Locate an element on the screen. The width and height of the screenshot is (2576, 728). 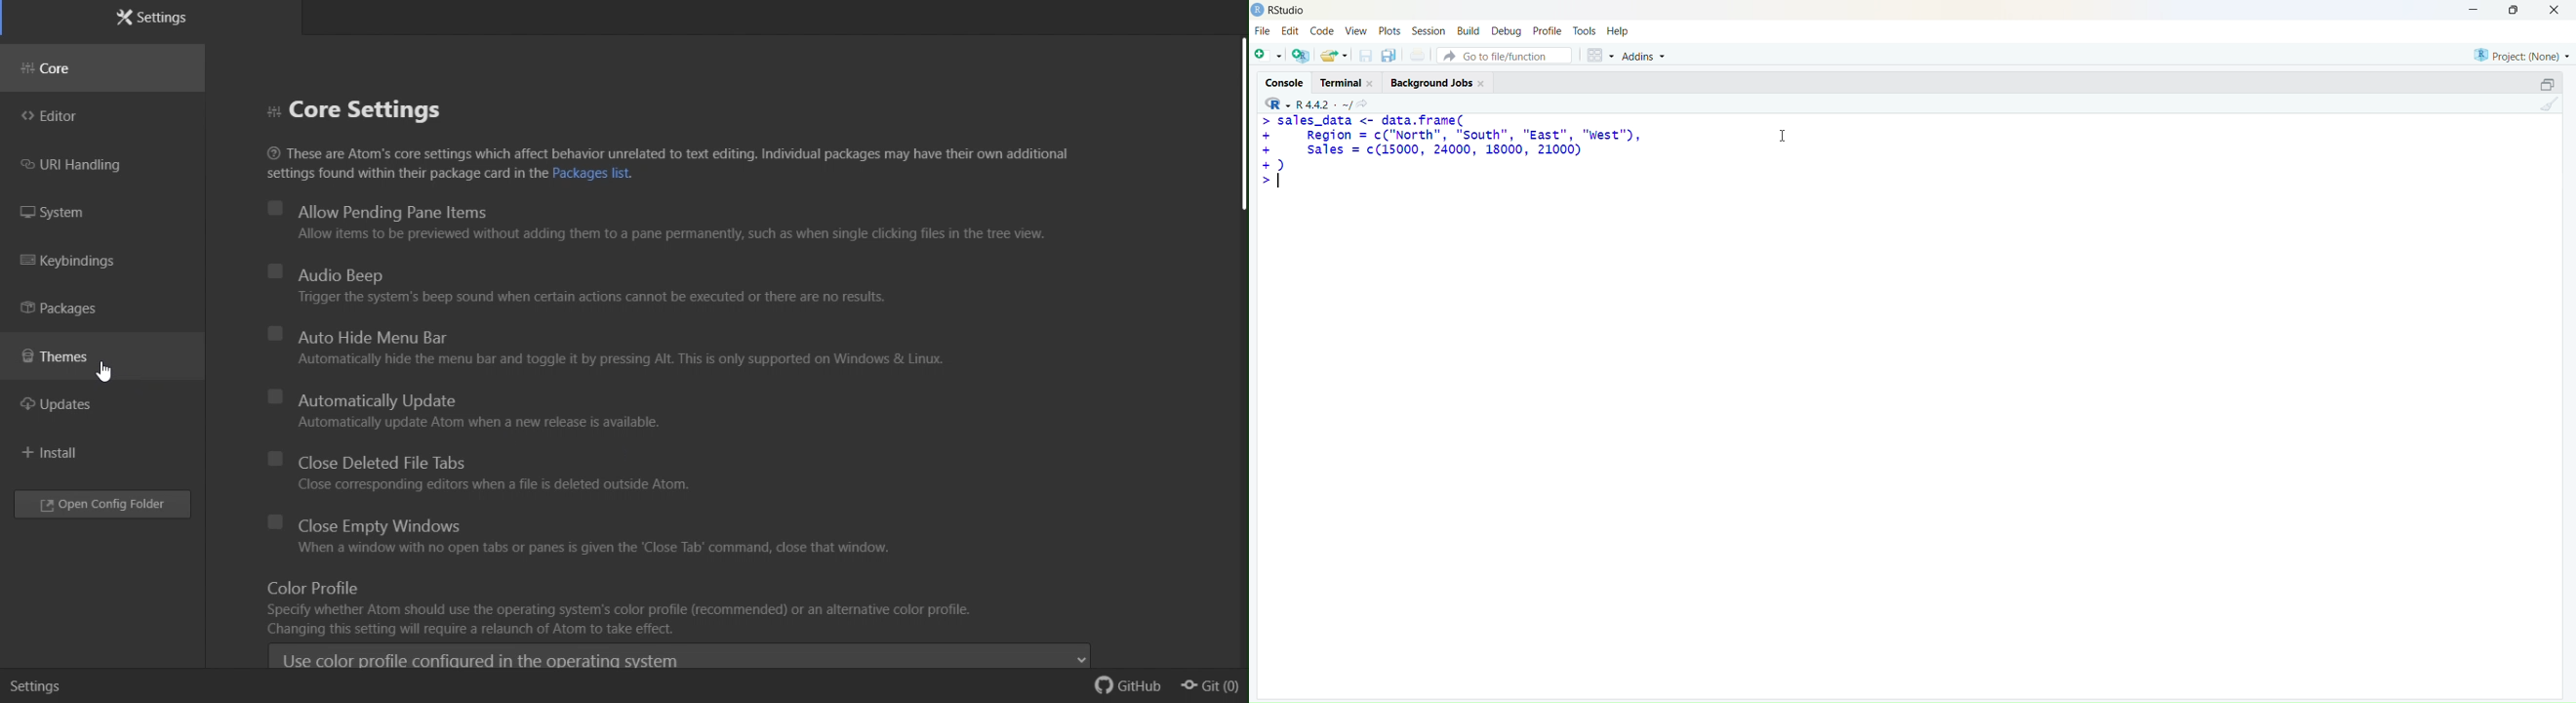
Install is located at coordinates (64, 450).